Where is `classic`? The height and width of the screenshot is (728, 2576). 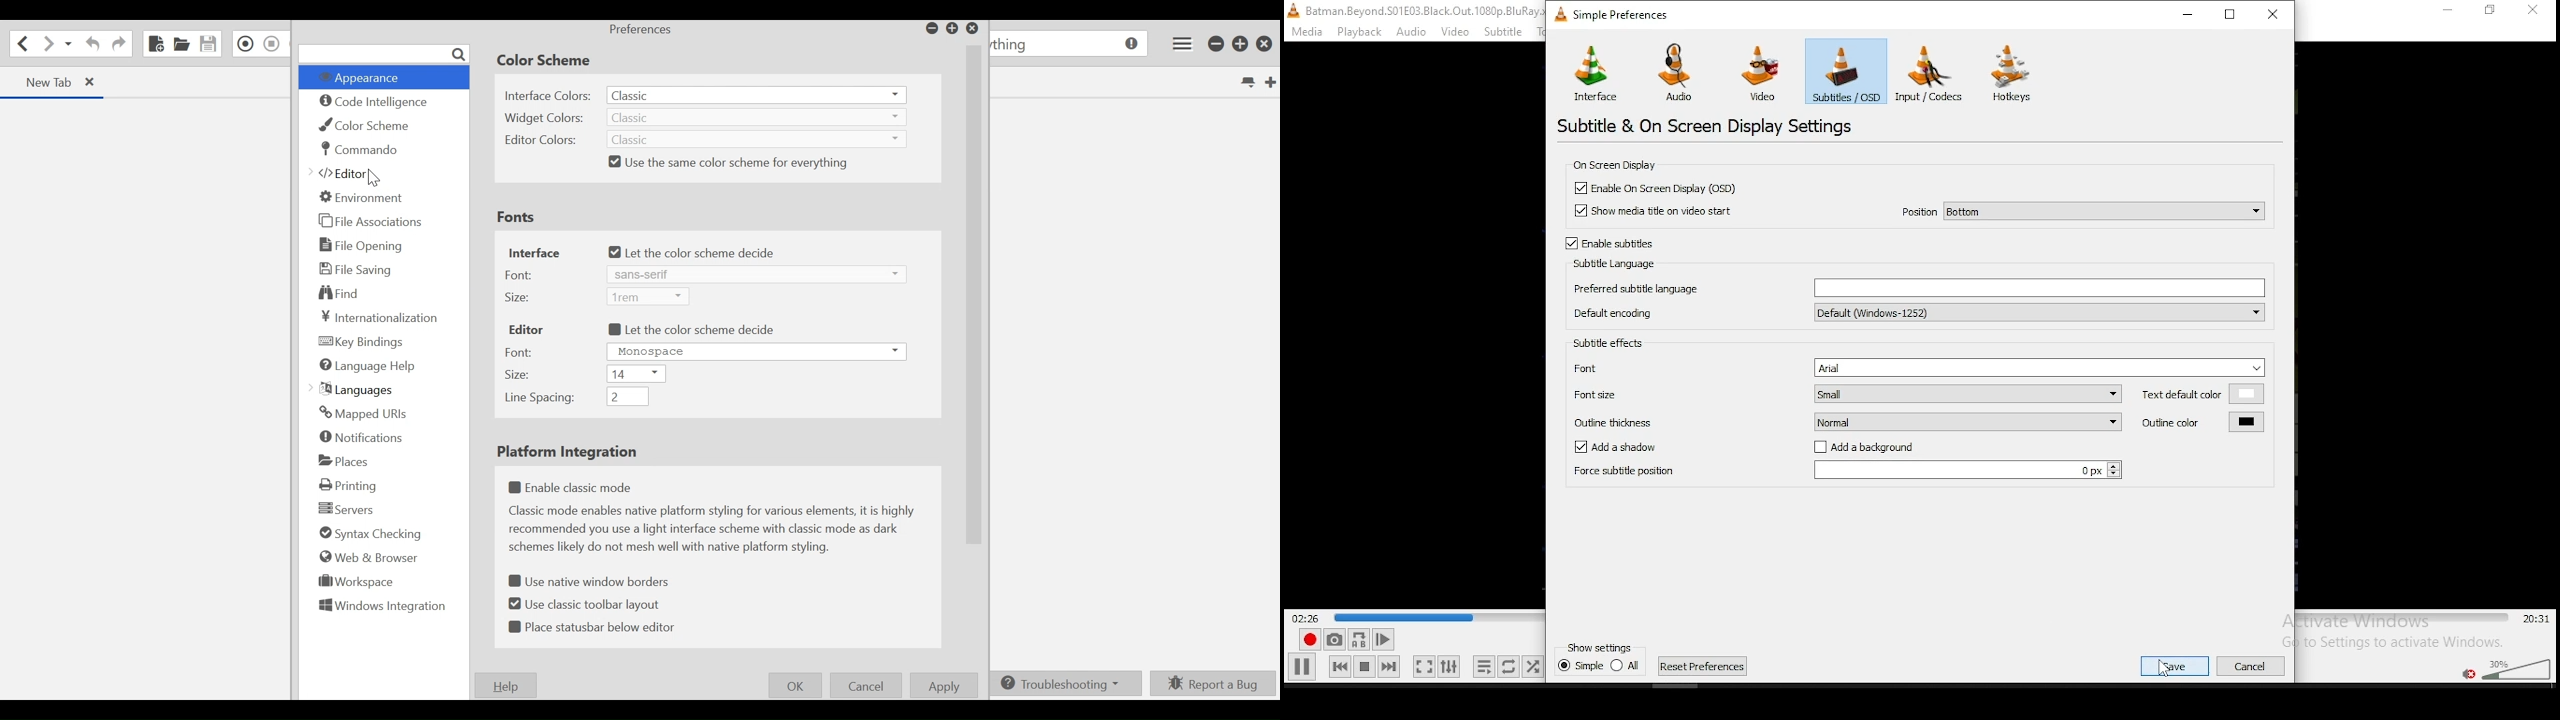 classic is located at coordinates (757, 117).